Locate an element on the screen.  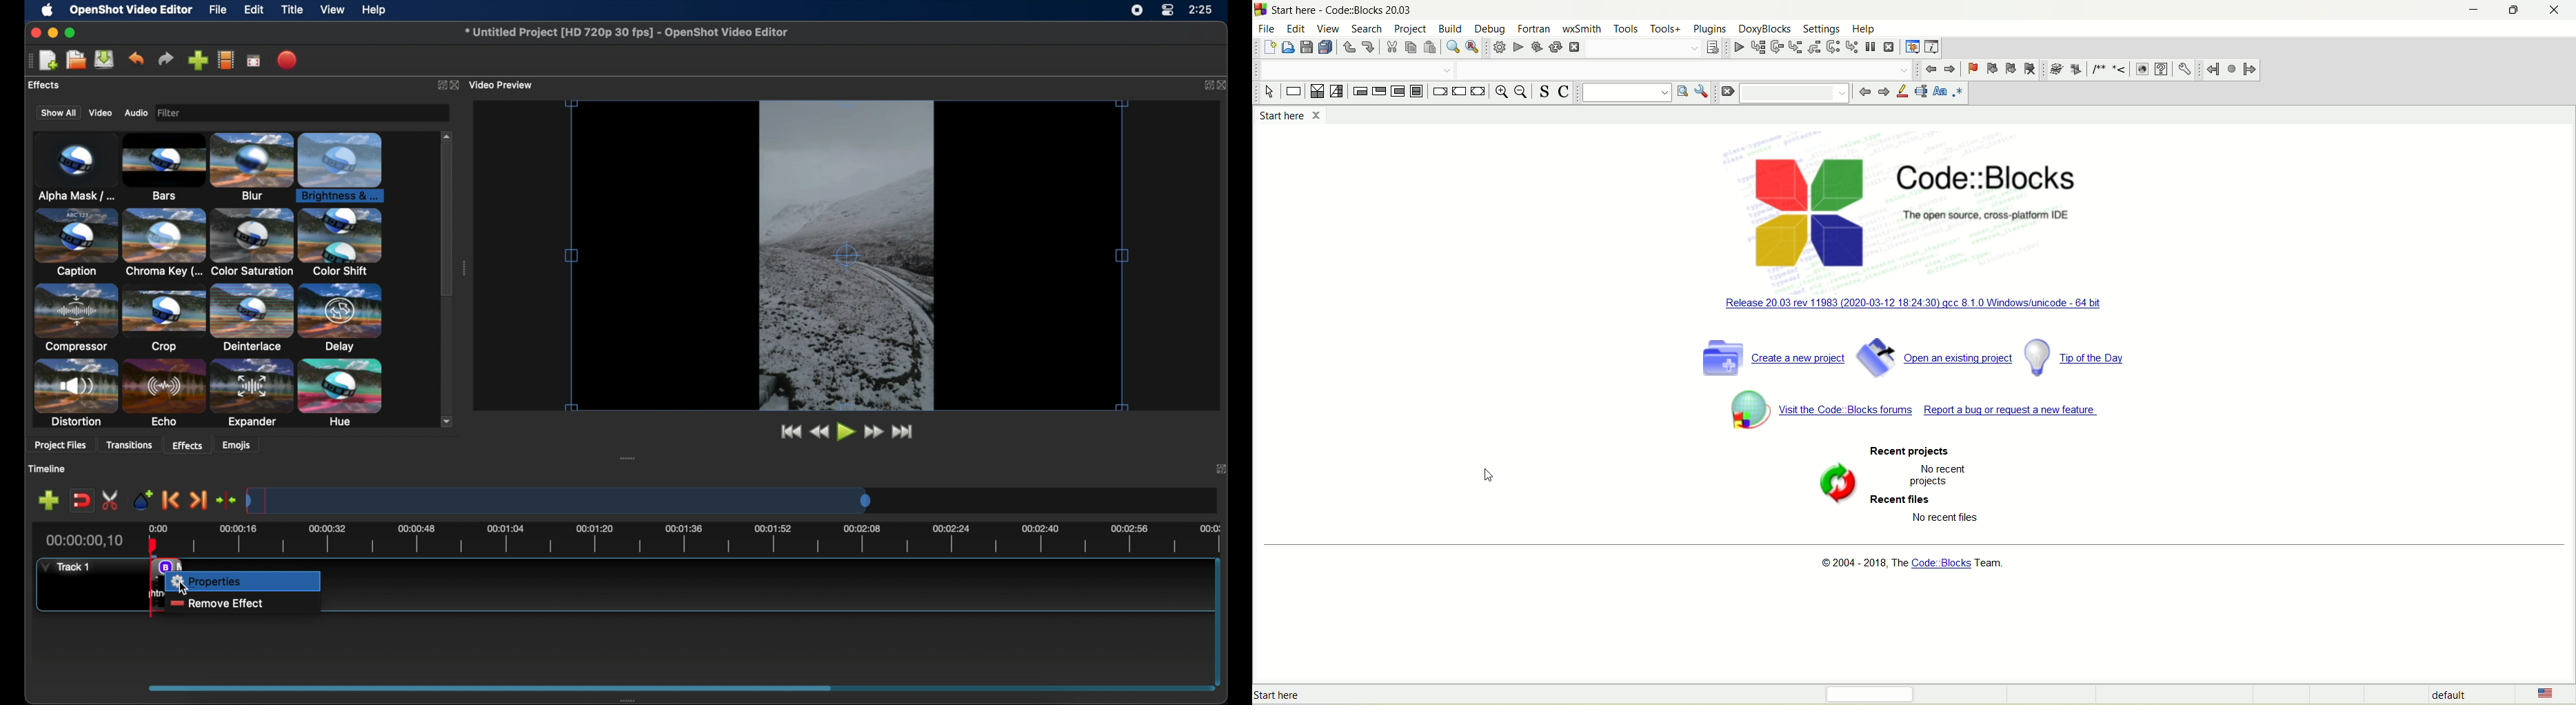
find is located at coordinates (1454, 47).